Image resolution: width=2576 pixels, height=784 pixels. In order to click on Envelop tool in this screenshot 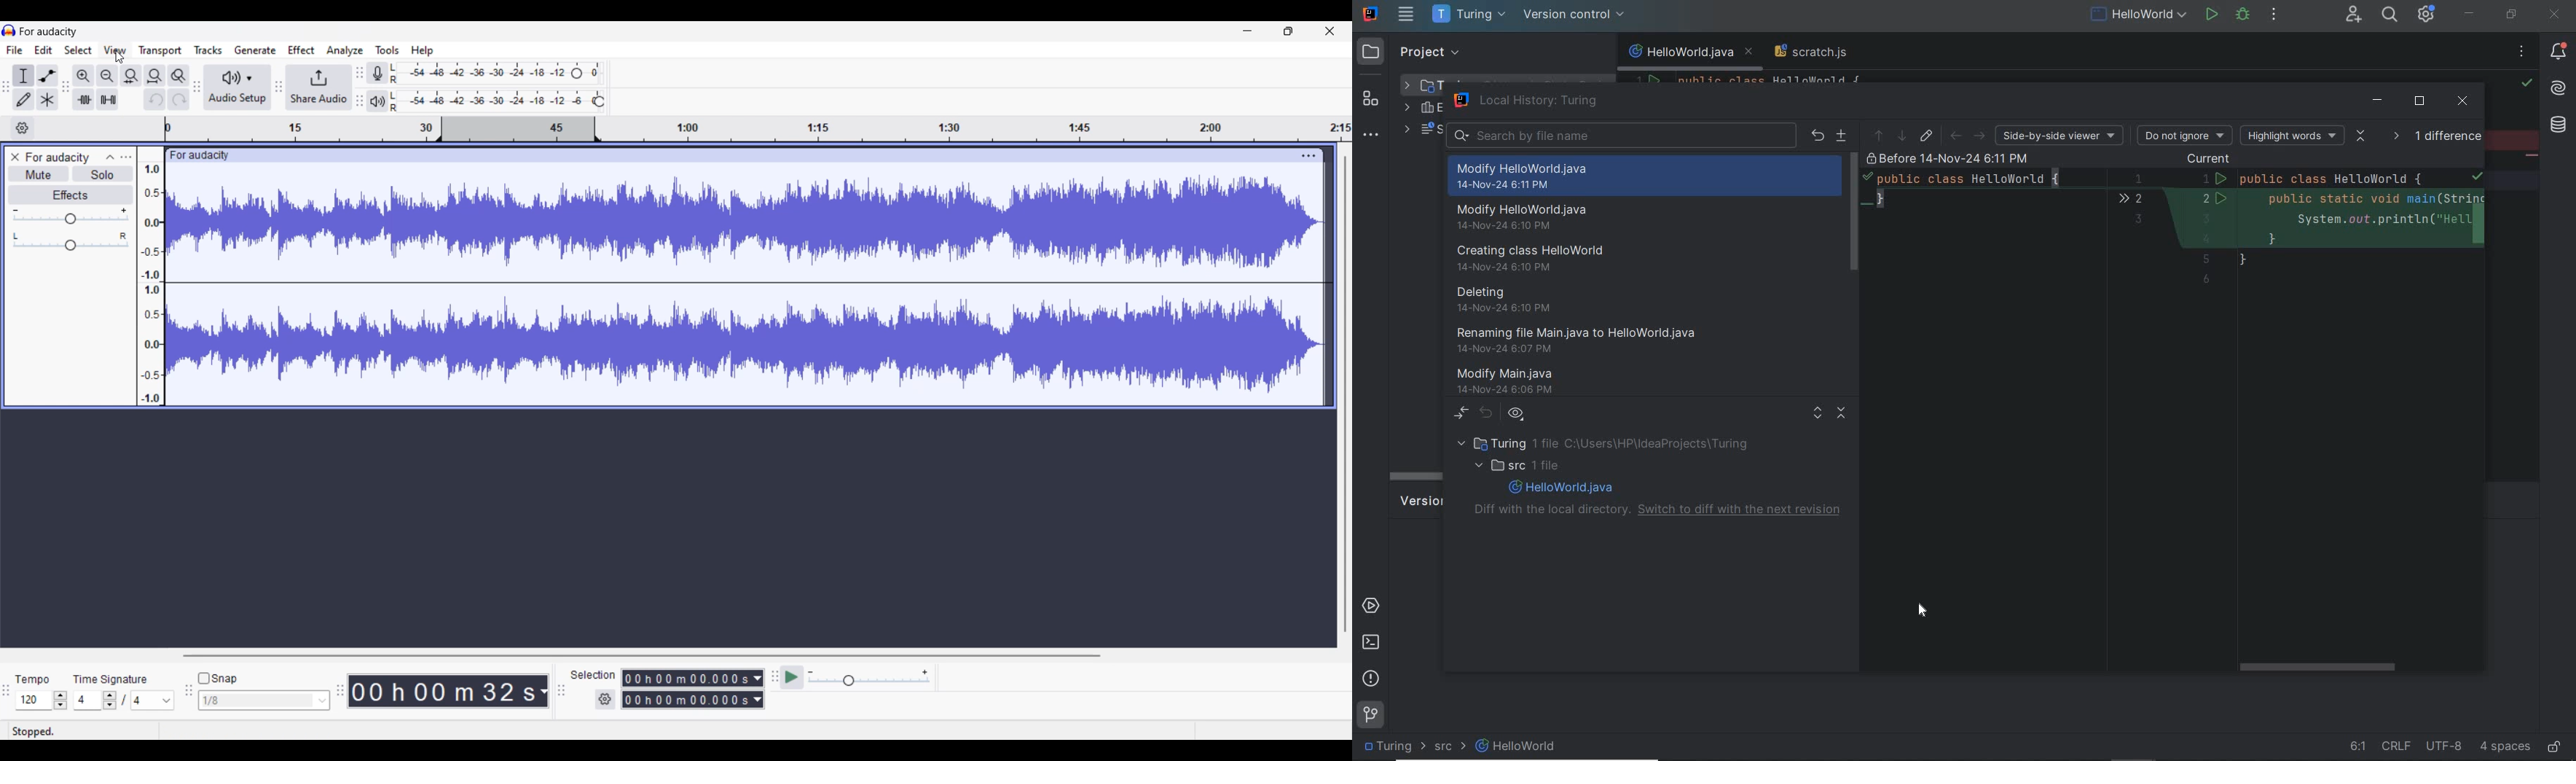, I will do `click(47, 76)`.